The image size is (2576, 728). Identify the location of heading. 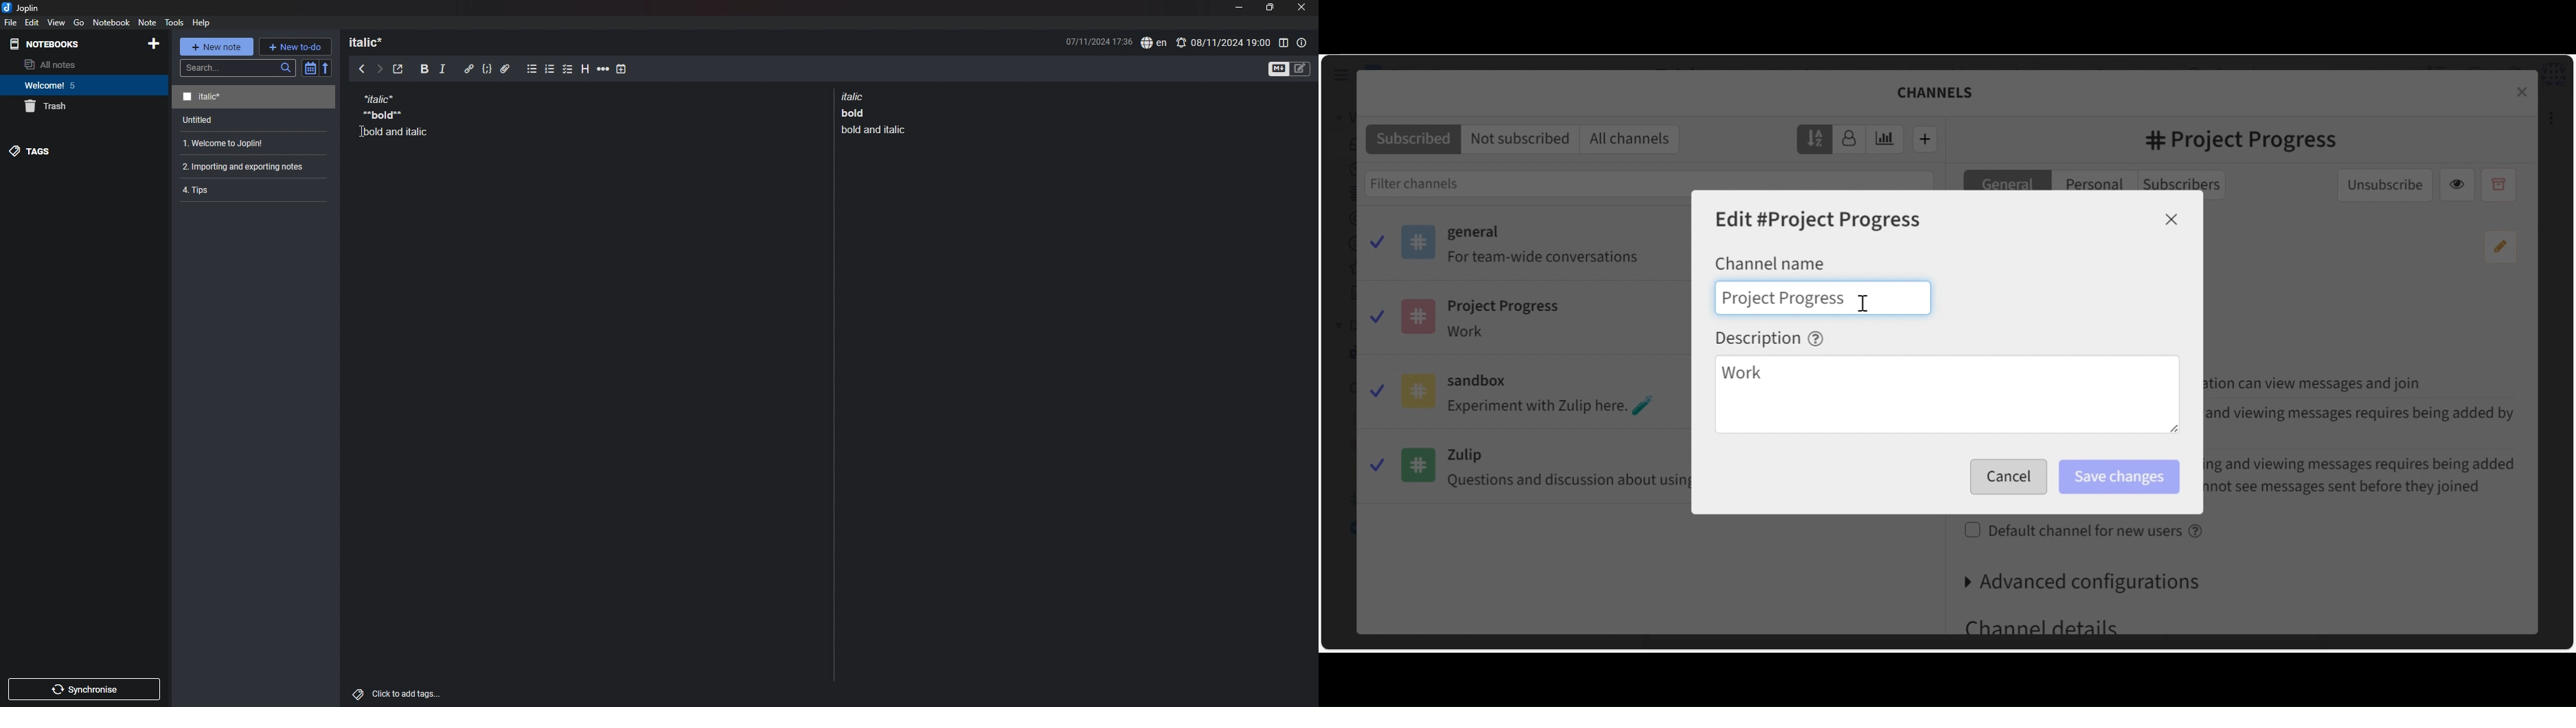
(372, 42).